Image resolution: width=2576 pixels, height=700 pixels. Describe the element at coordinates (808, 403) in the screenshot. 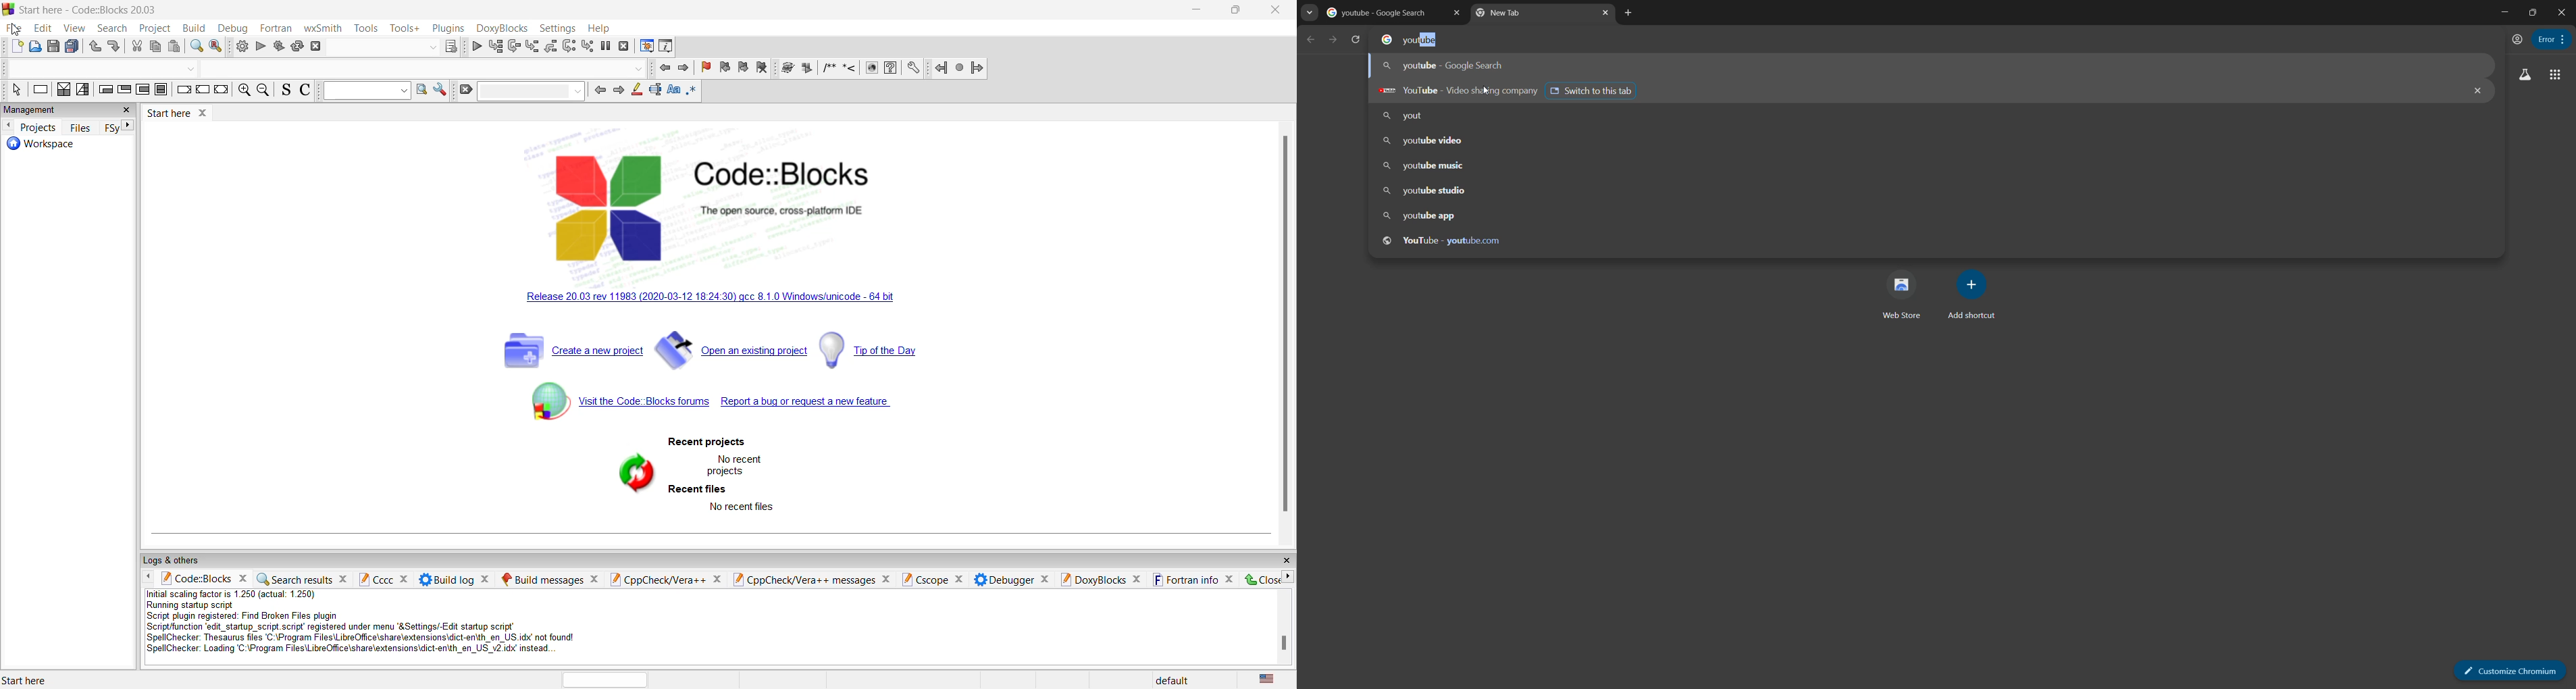

I see `report bug` at that location.